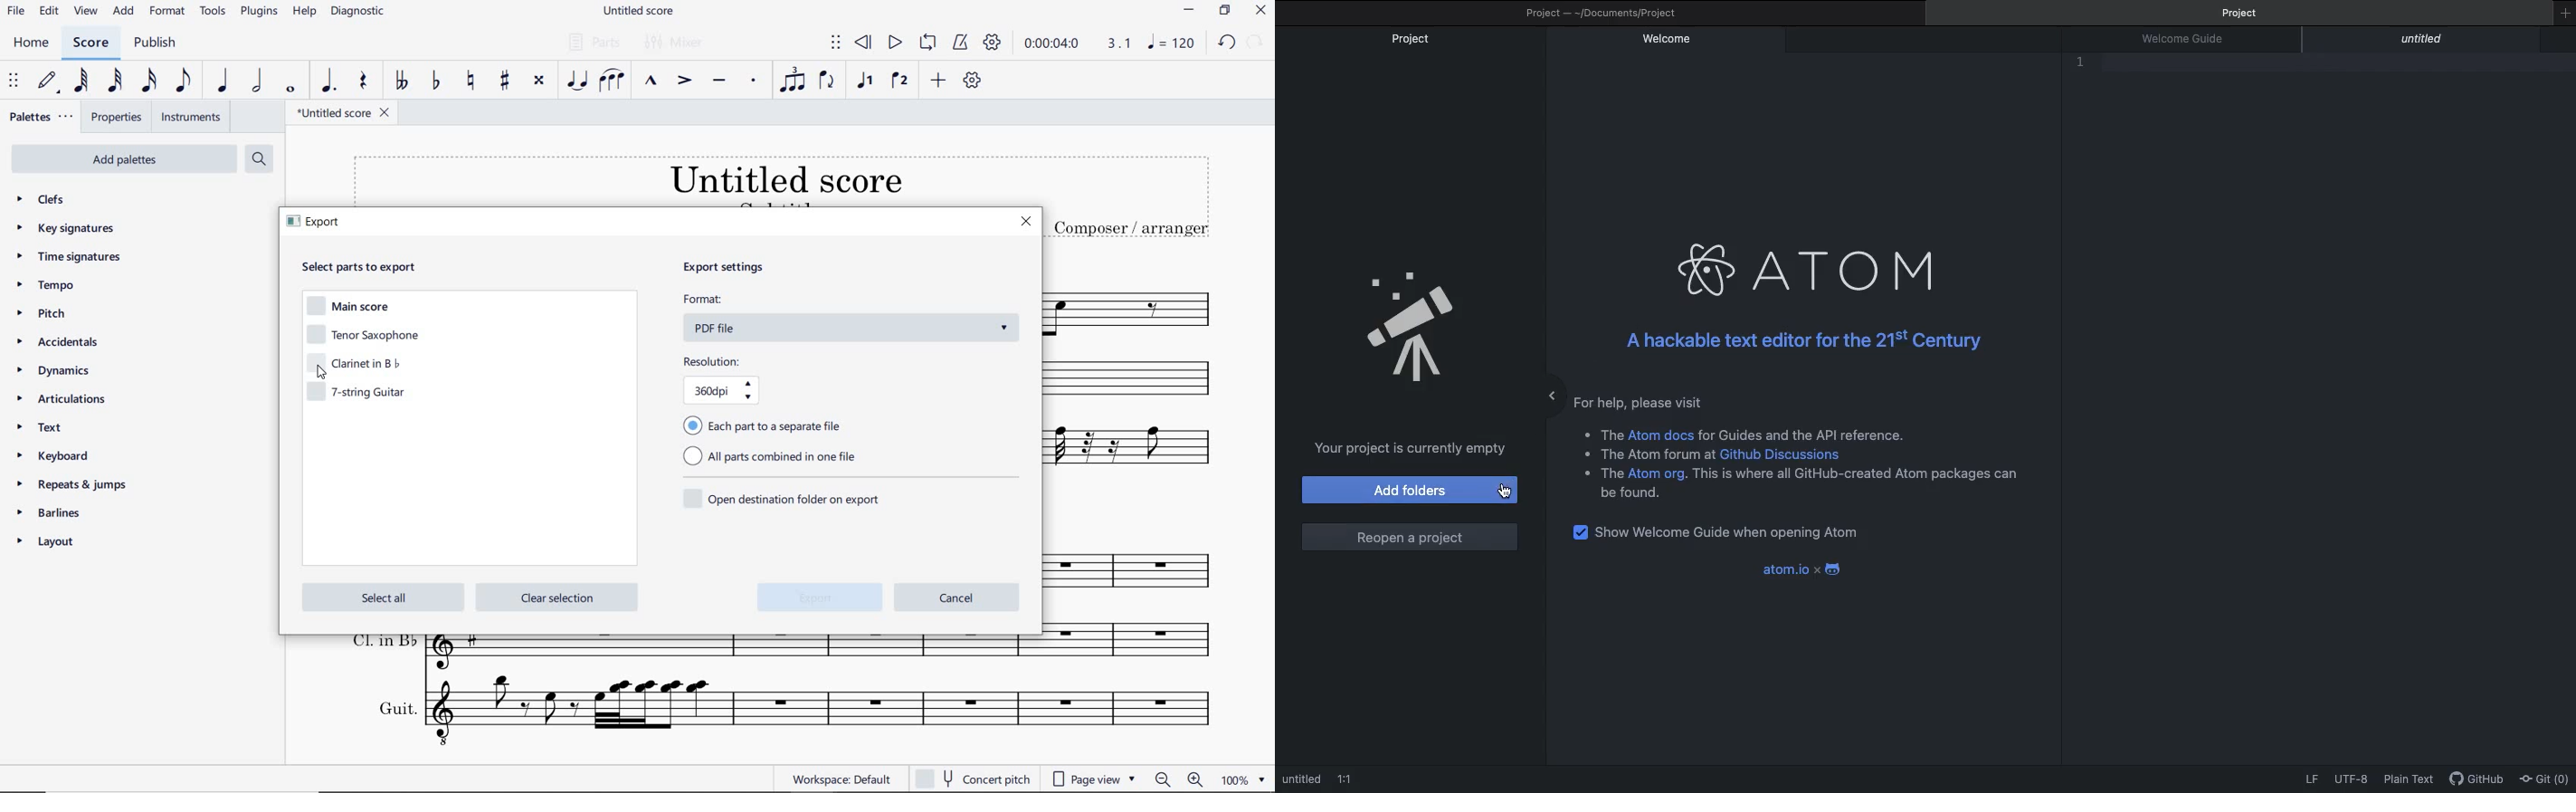 This screenshot has height=812, width=2576. Describe the element at coordinates (1136, 305) in the screenshot. I see `Tenor Saxophone` at that location.